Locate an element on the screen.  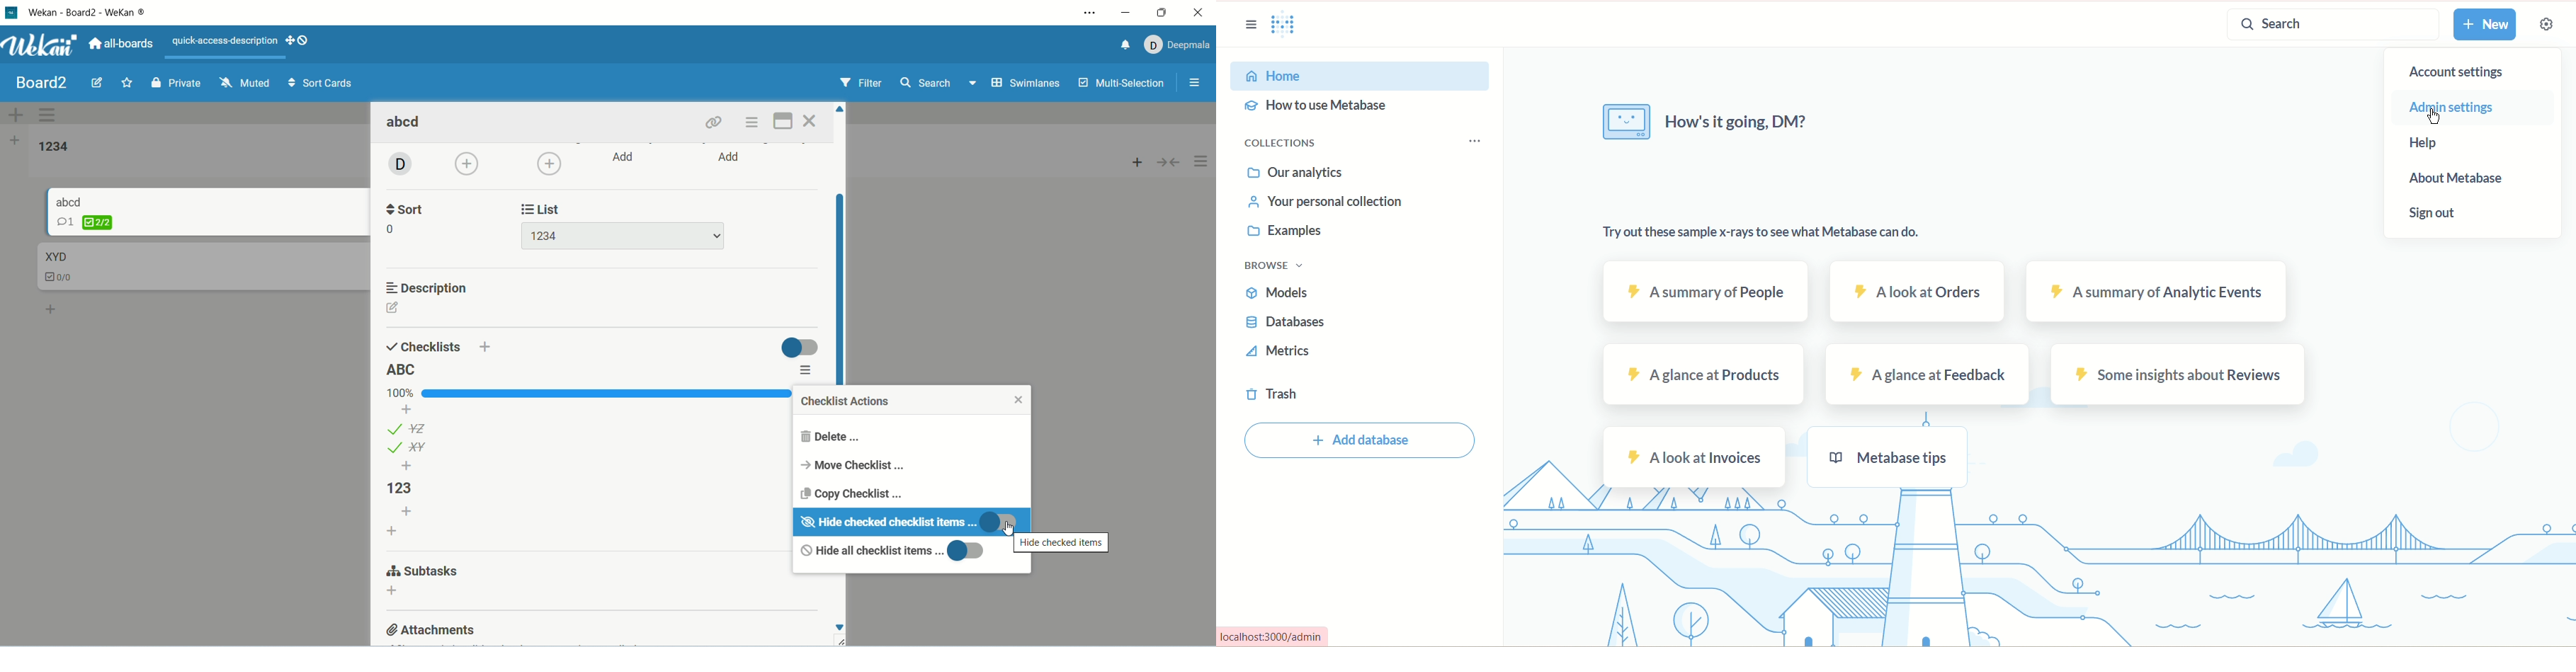
favorite is located at coordinates (127, 84).